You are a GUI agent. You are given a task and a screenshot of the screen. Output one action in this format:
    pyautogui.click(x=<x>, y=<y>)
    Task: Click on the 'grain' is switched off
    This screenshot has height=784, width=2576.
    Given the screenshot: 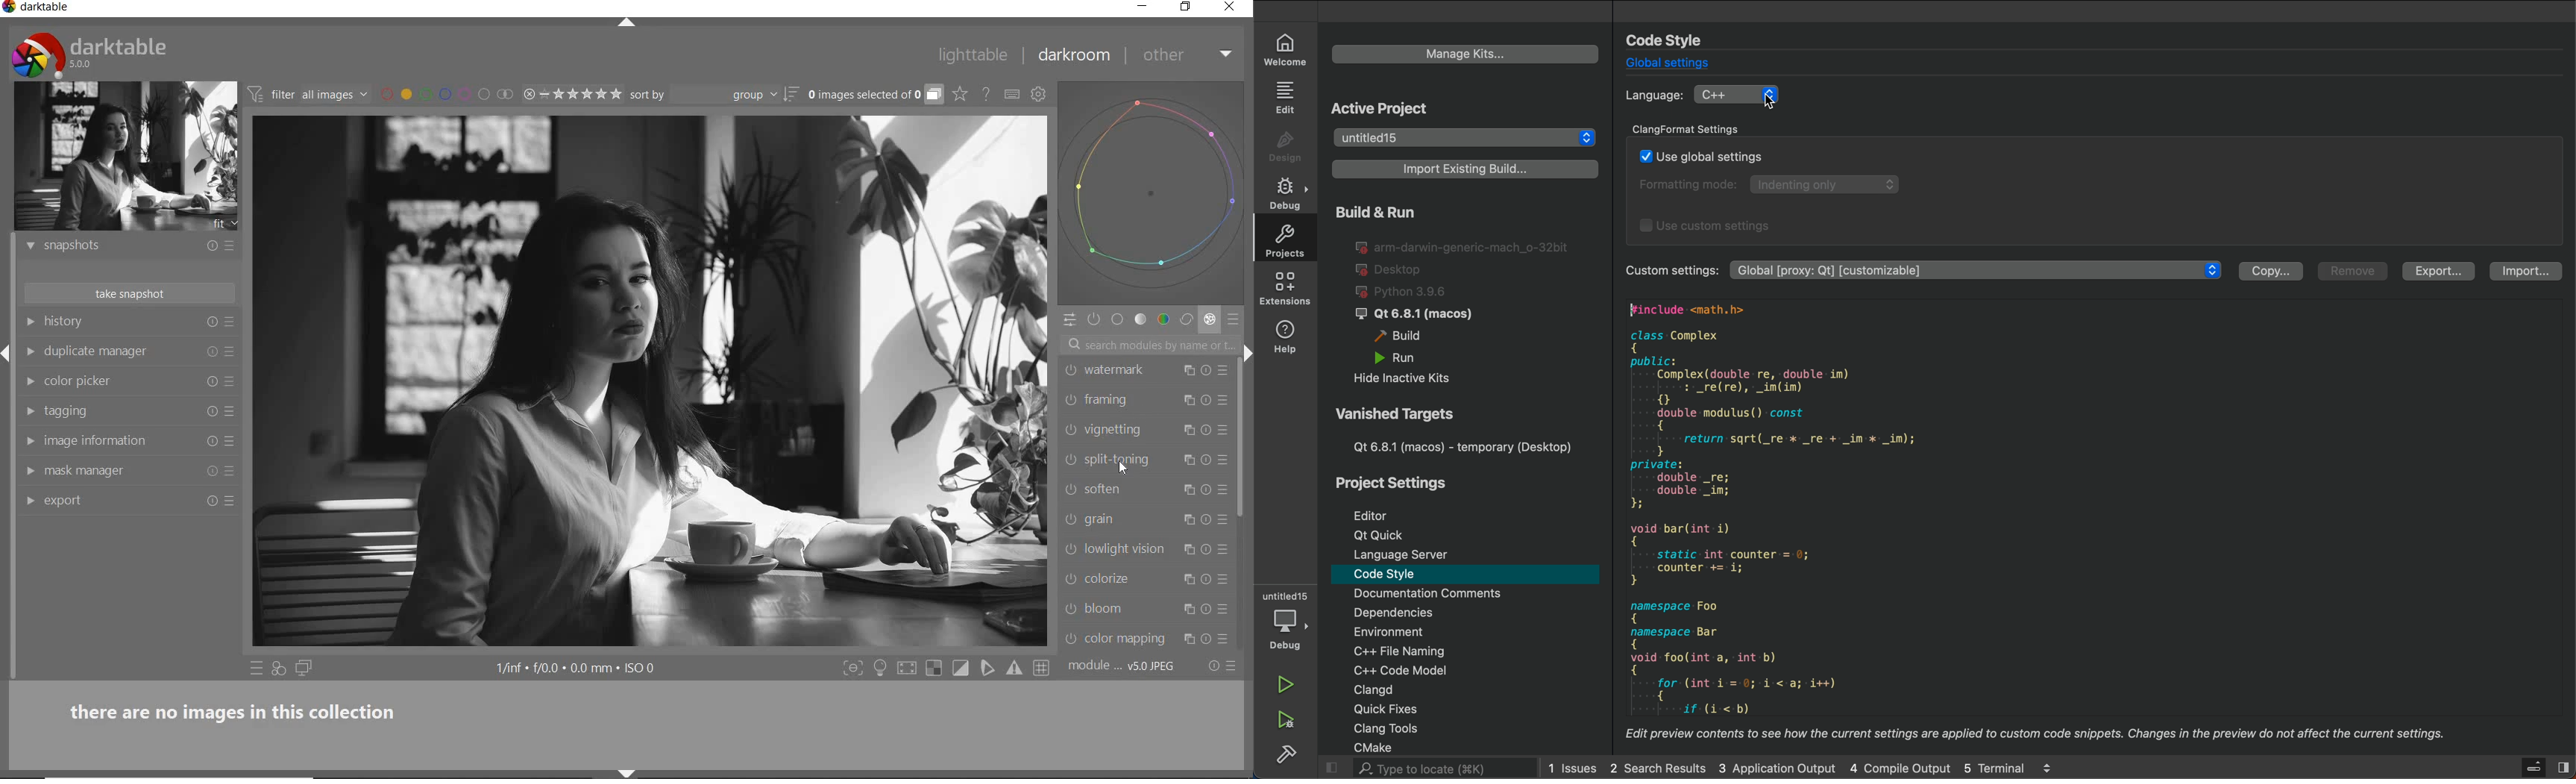 What is the action you would take?
    pyautogui.click(x=1070, y=519)
    